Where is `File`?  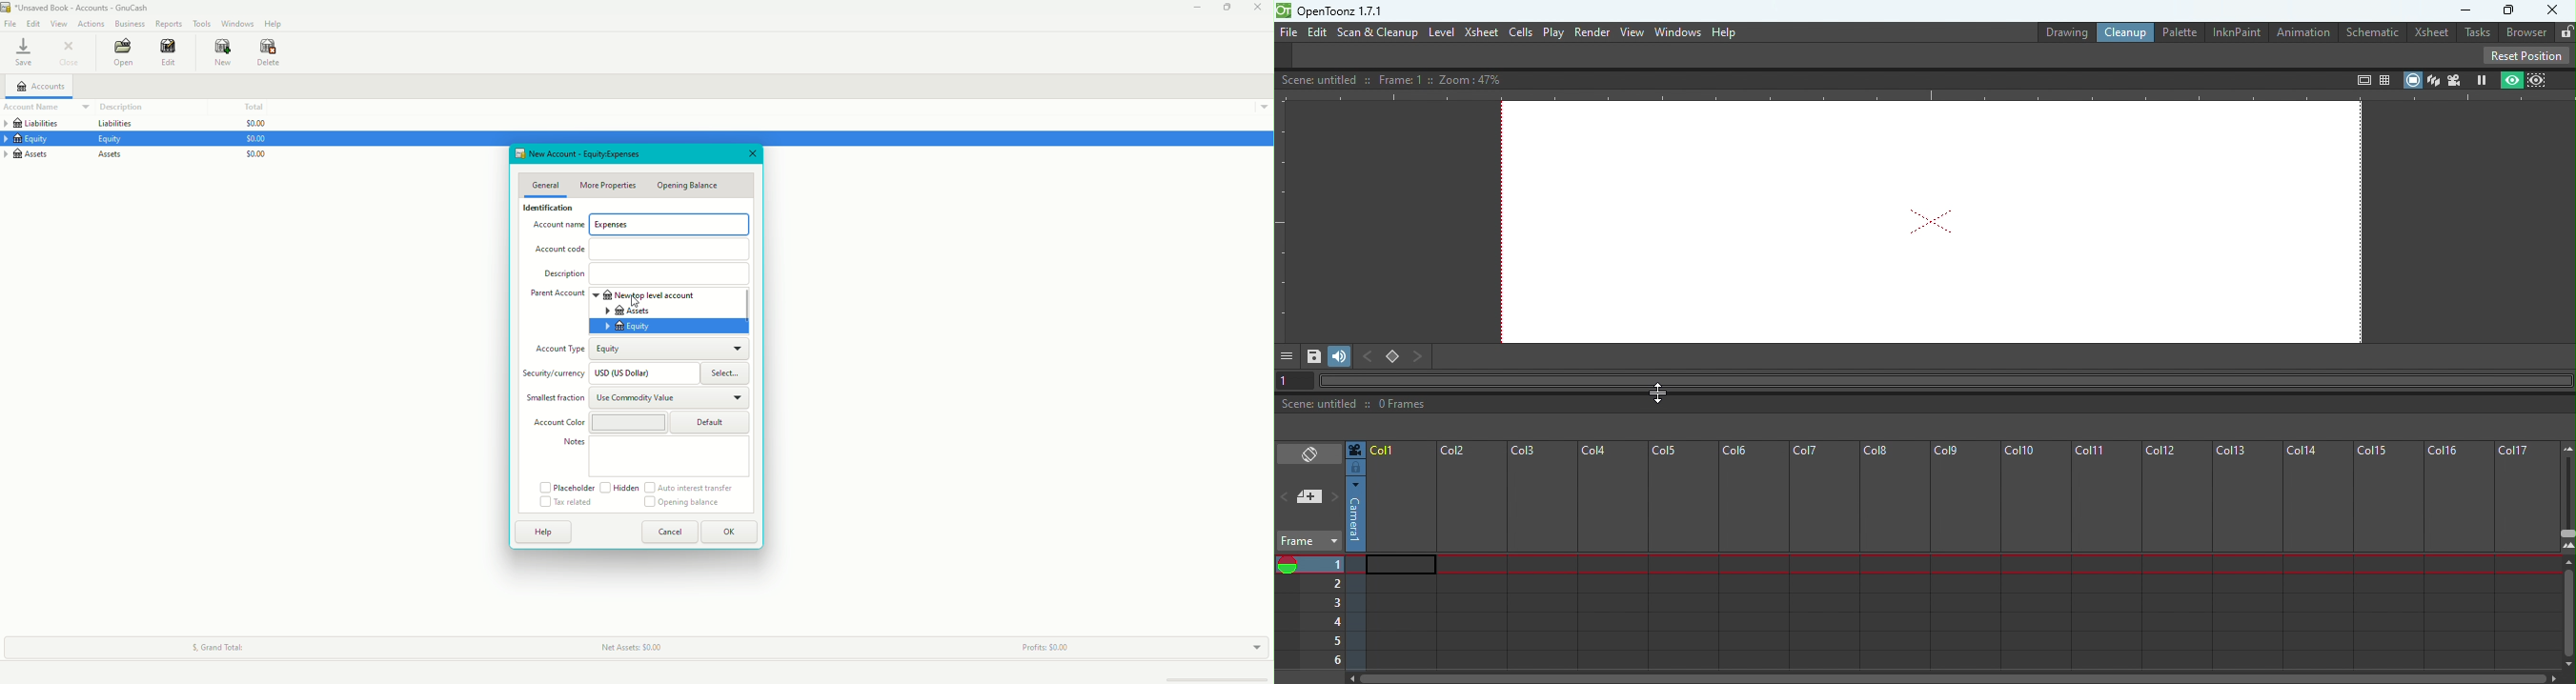 File is located at coordinates (10, 24).